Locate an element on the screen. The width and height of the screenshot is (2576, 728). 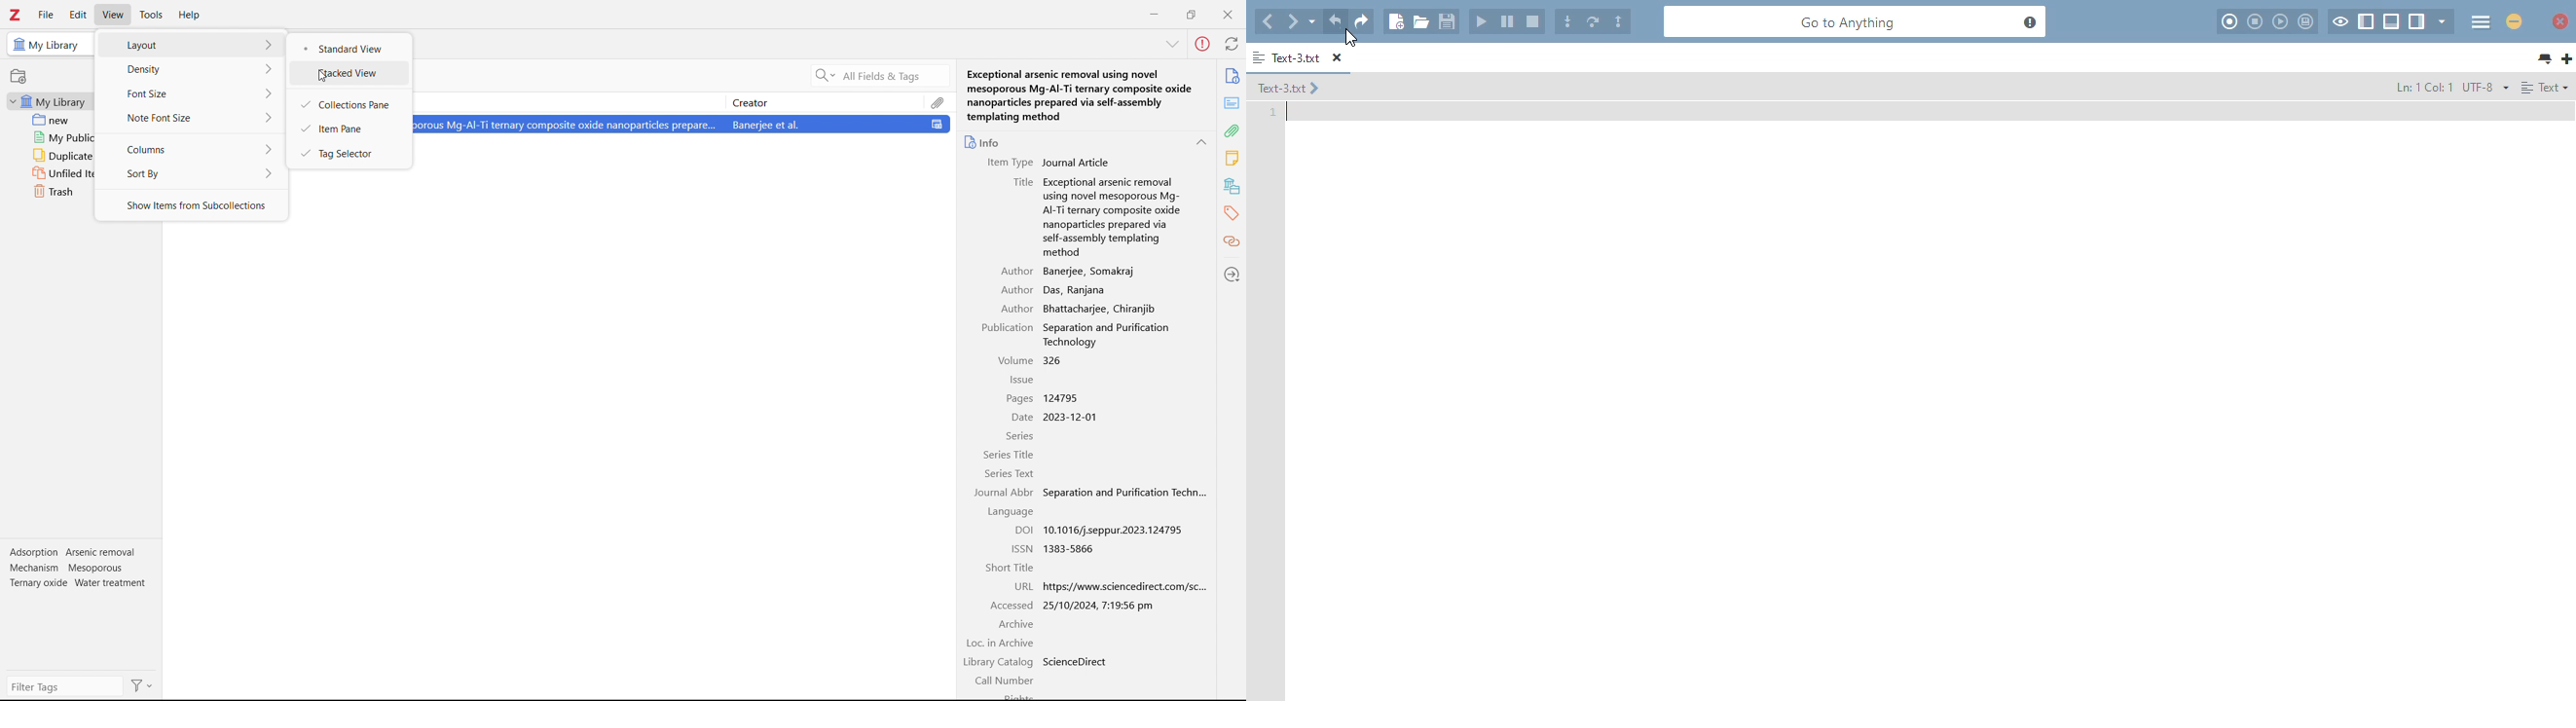
Short Title is located at coordinates (1009, 567).